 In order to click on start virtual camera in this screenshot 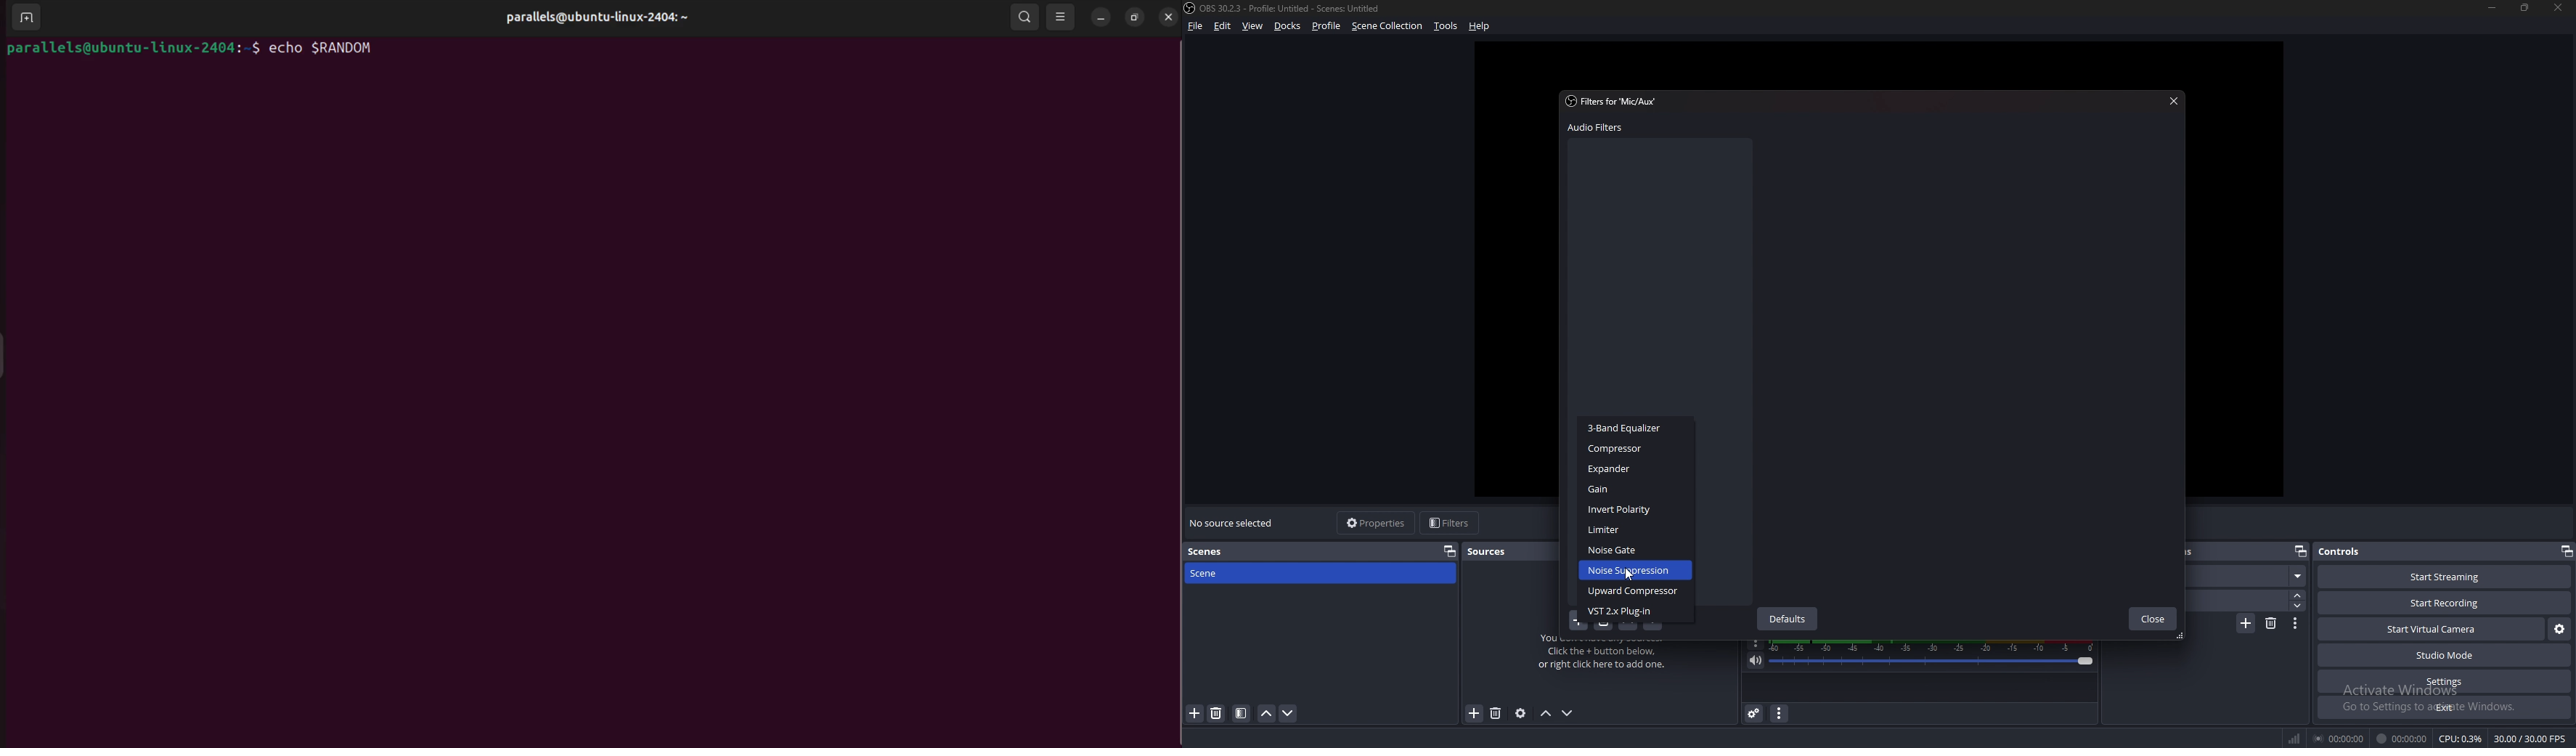, I will do `click(2434, 629)`.